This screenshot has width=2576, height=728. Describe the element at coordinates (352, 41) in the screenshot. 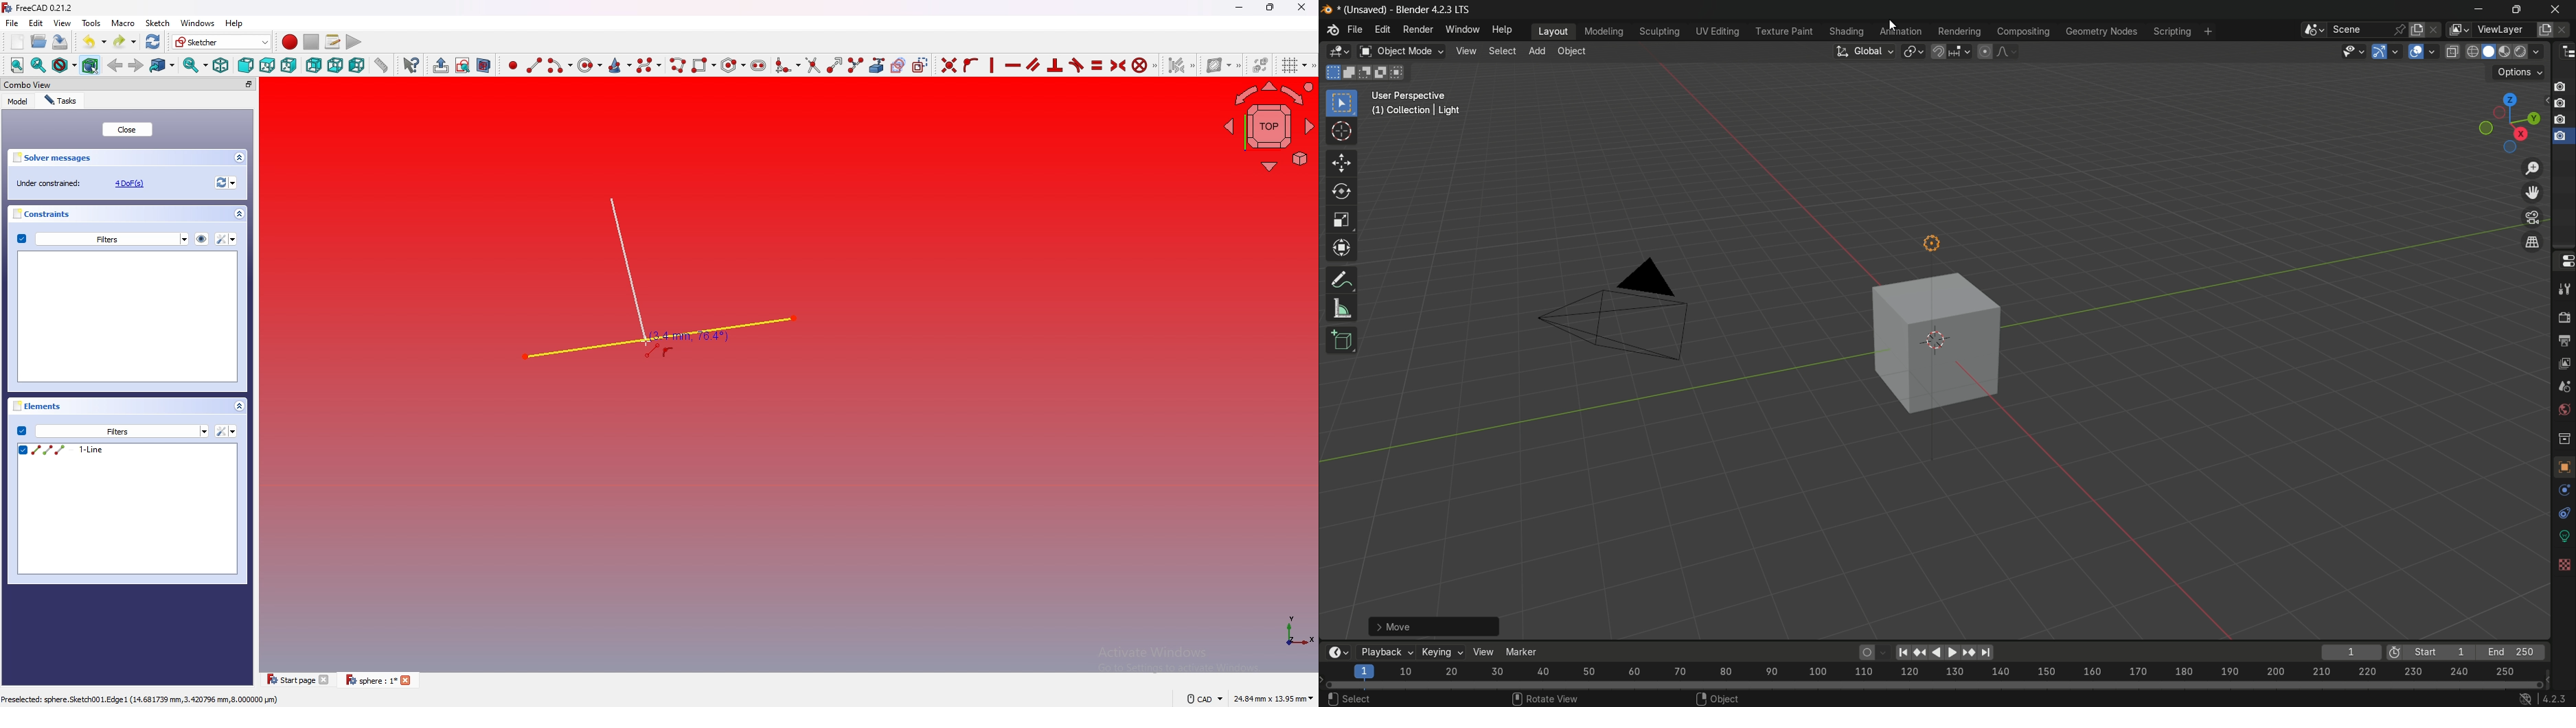

I see `Execute macro` at that location.